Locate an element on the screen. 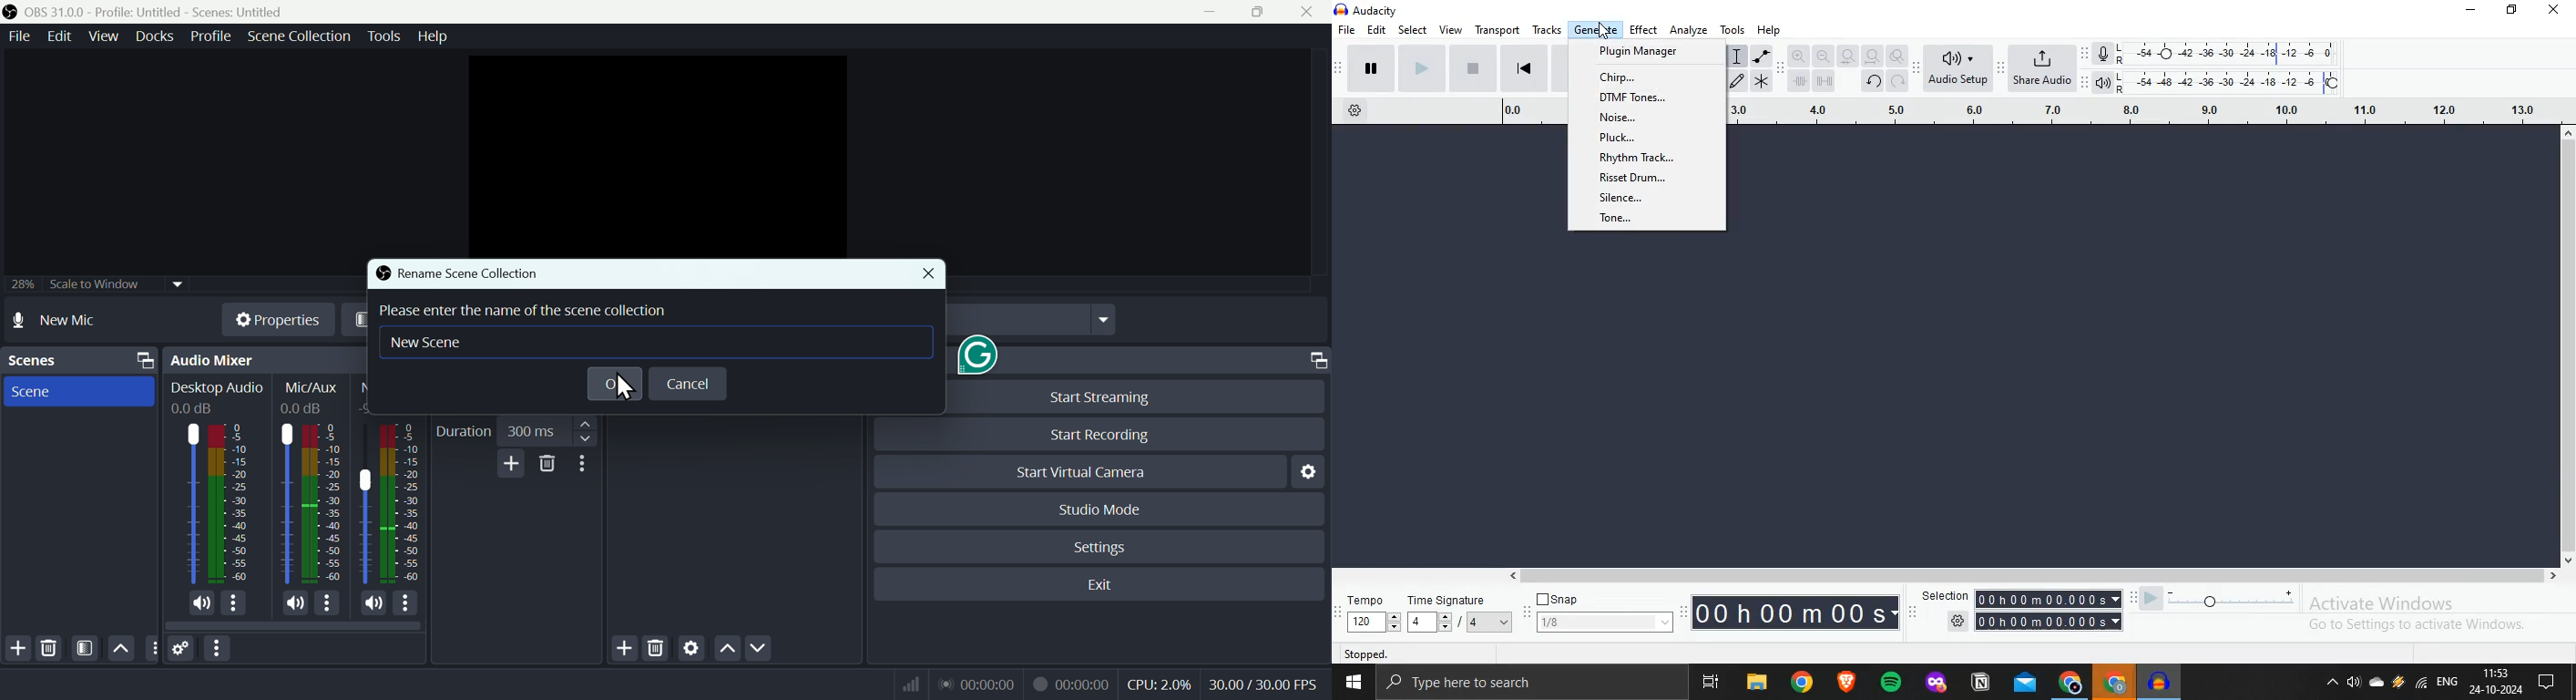 The height and width of the screenshot is (700, 2576). Add  is located at coordinates (507, 465).